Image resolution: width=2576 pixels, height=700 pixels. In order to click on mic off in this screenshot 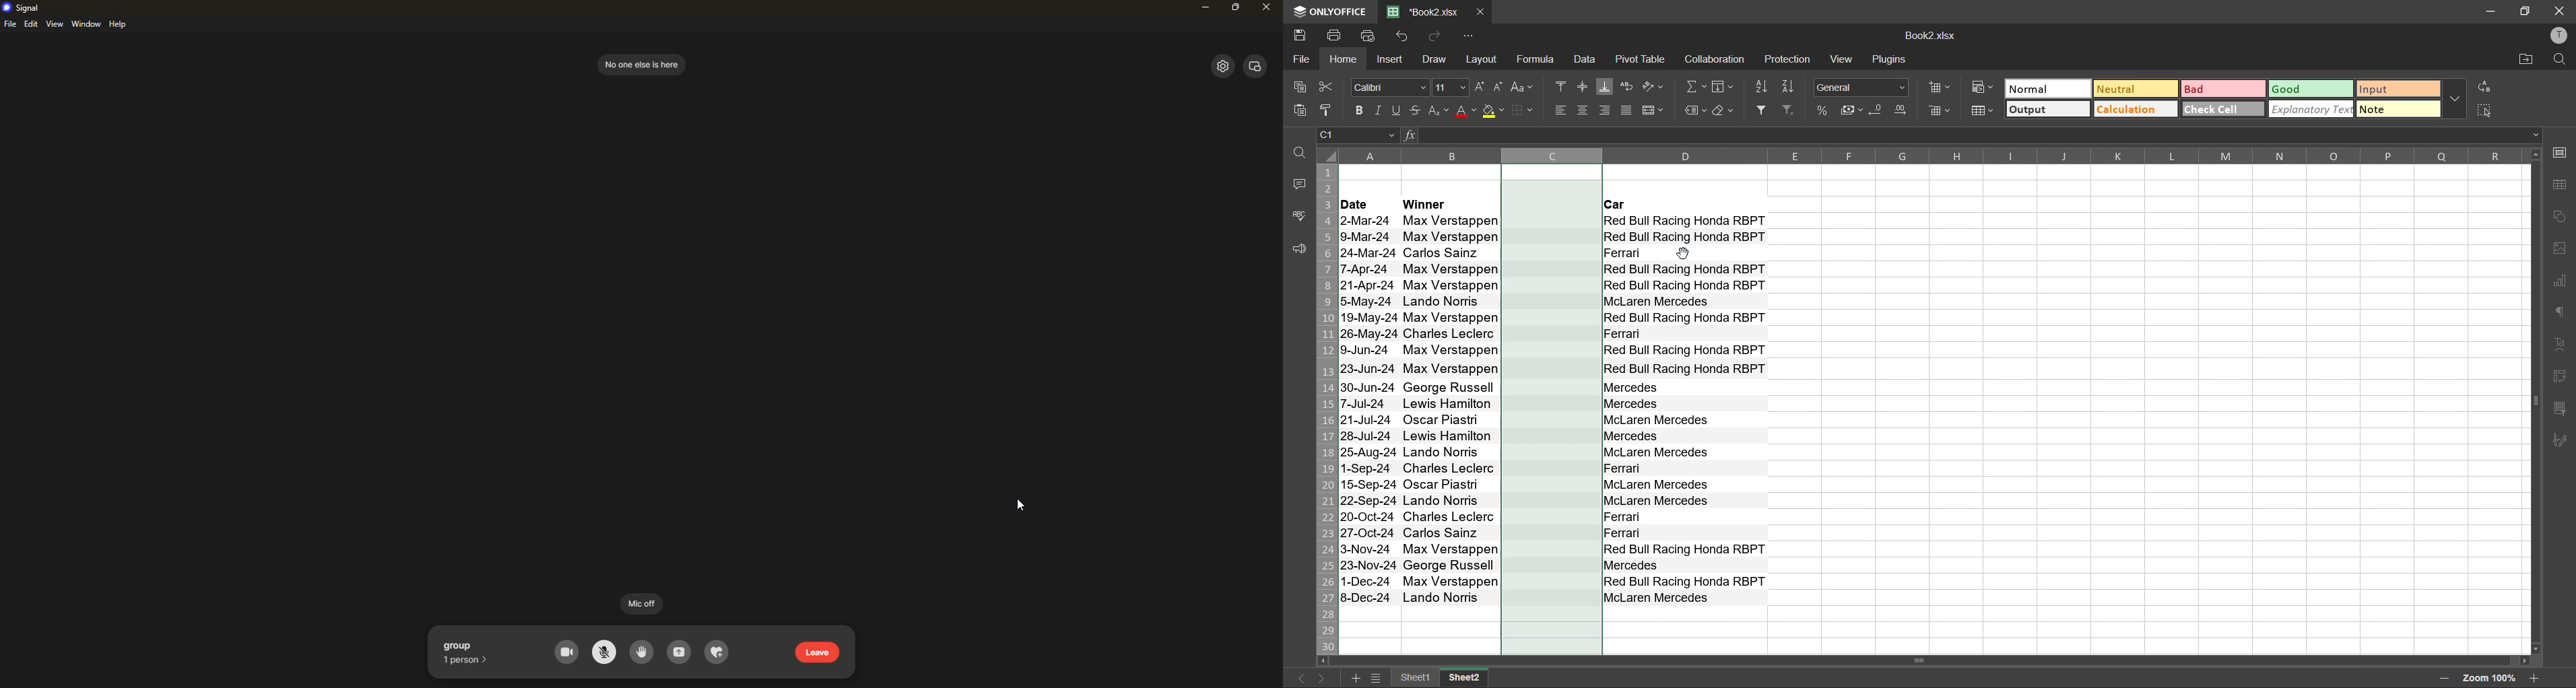, I will do `click(605, 651)`.